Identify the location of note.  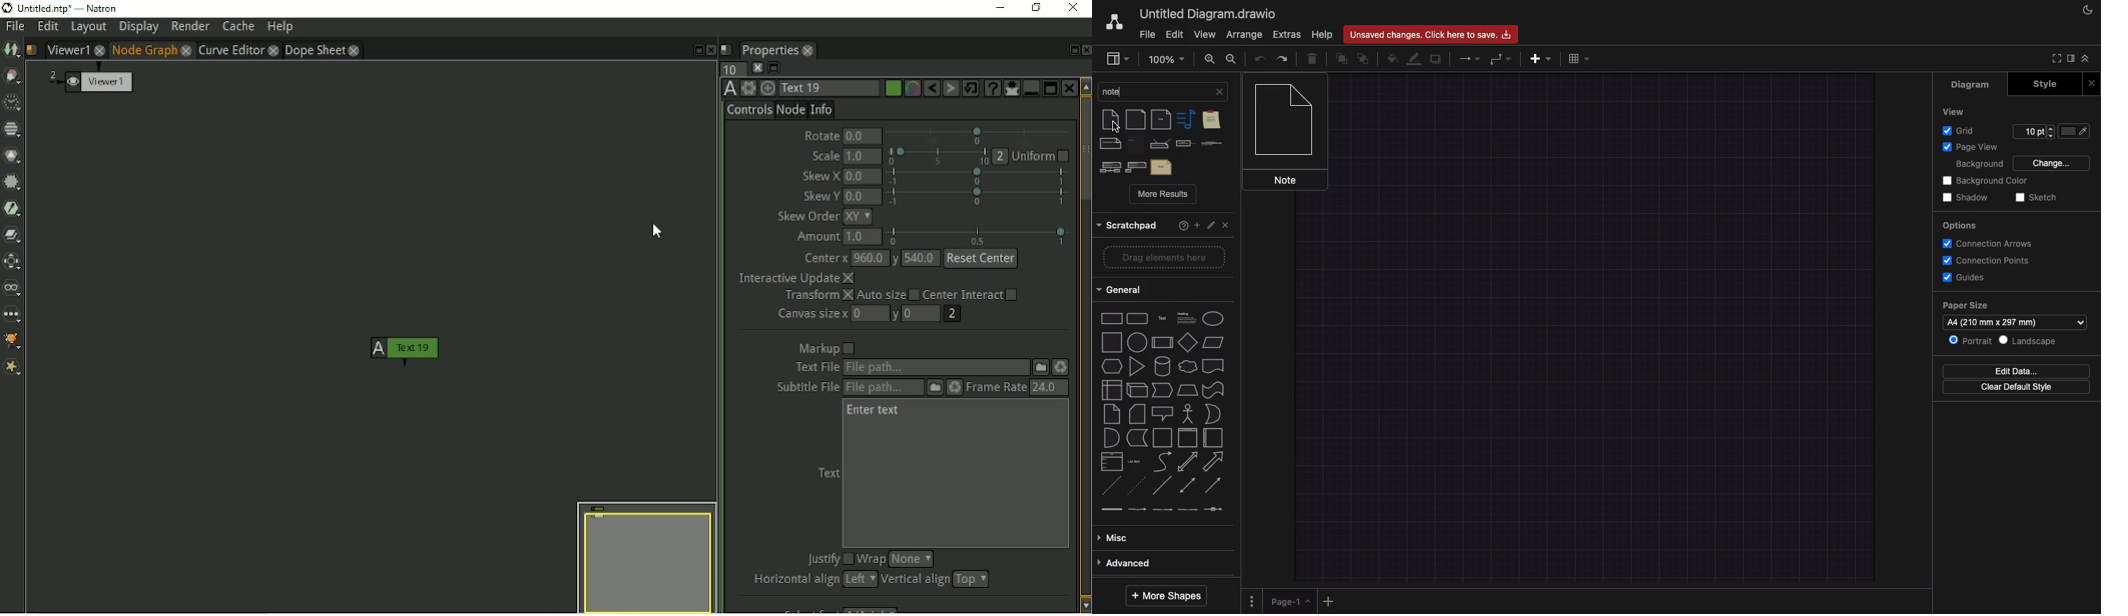
(1137, 144).